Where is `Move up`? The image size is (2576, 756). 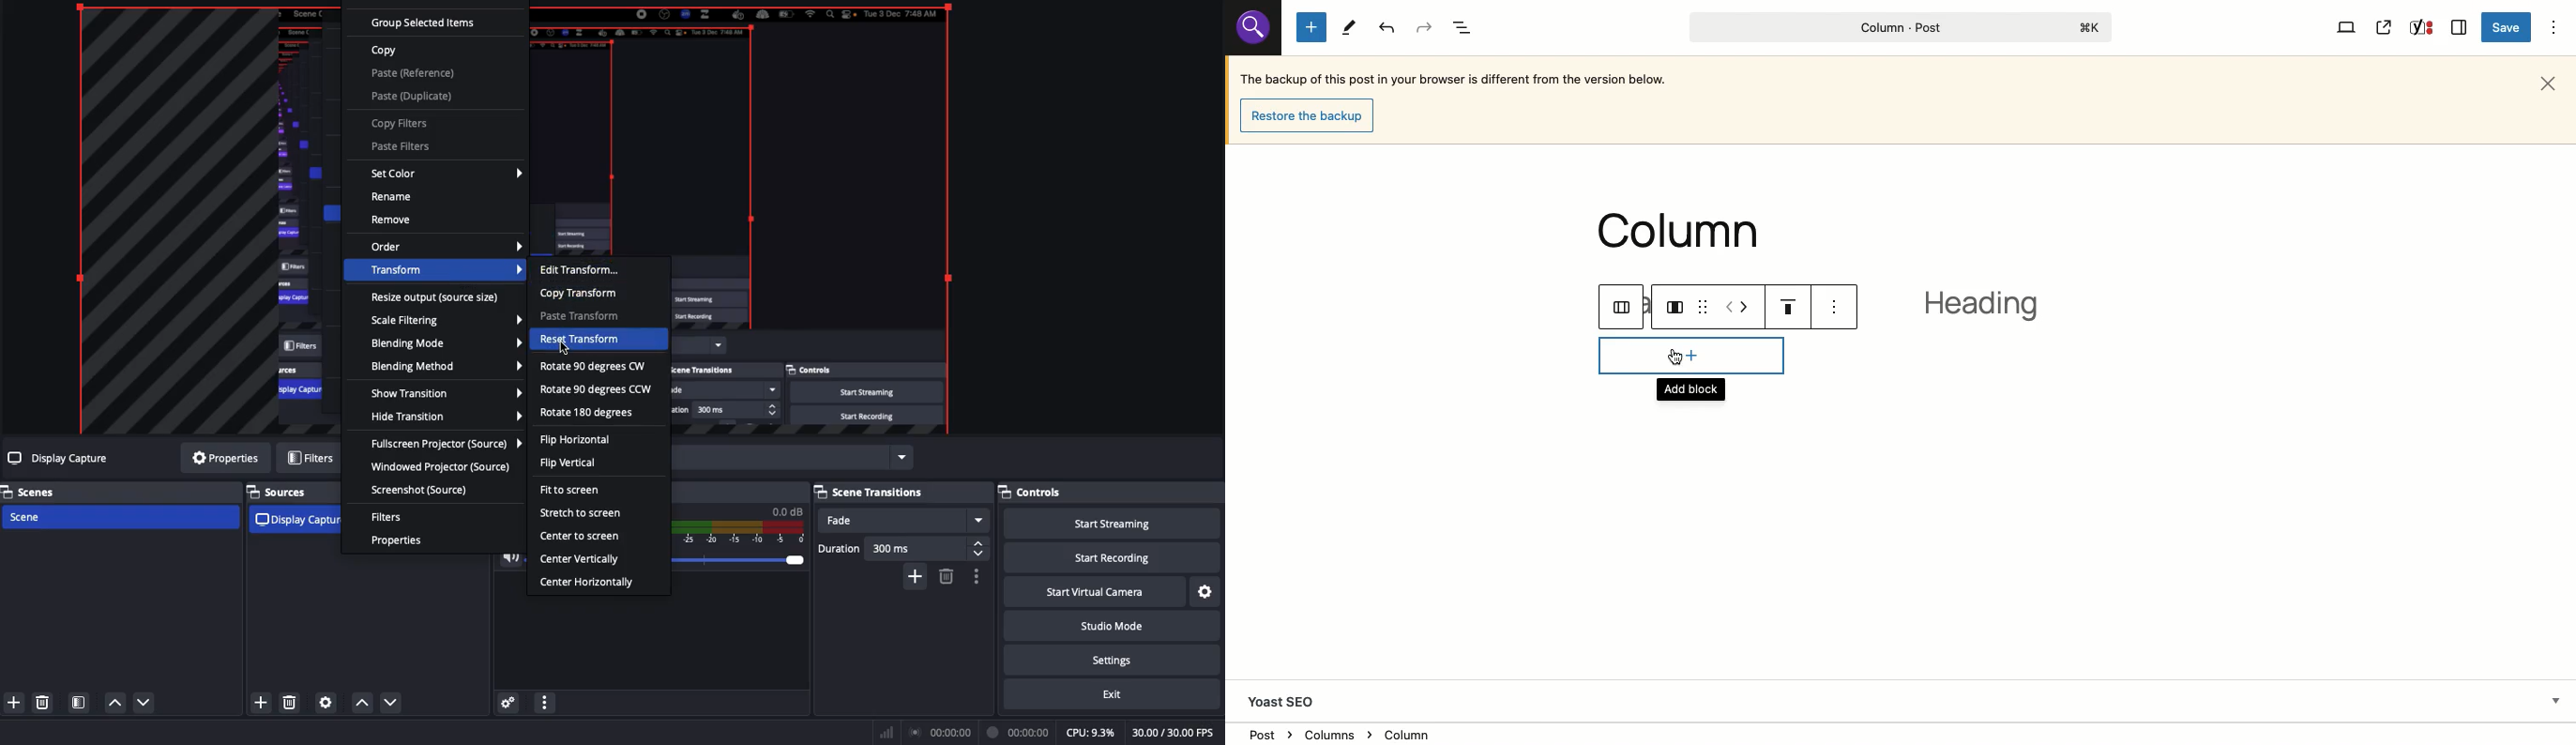
Move up is located at coordinates (113, 705).